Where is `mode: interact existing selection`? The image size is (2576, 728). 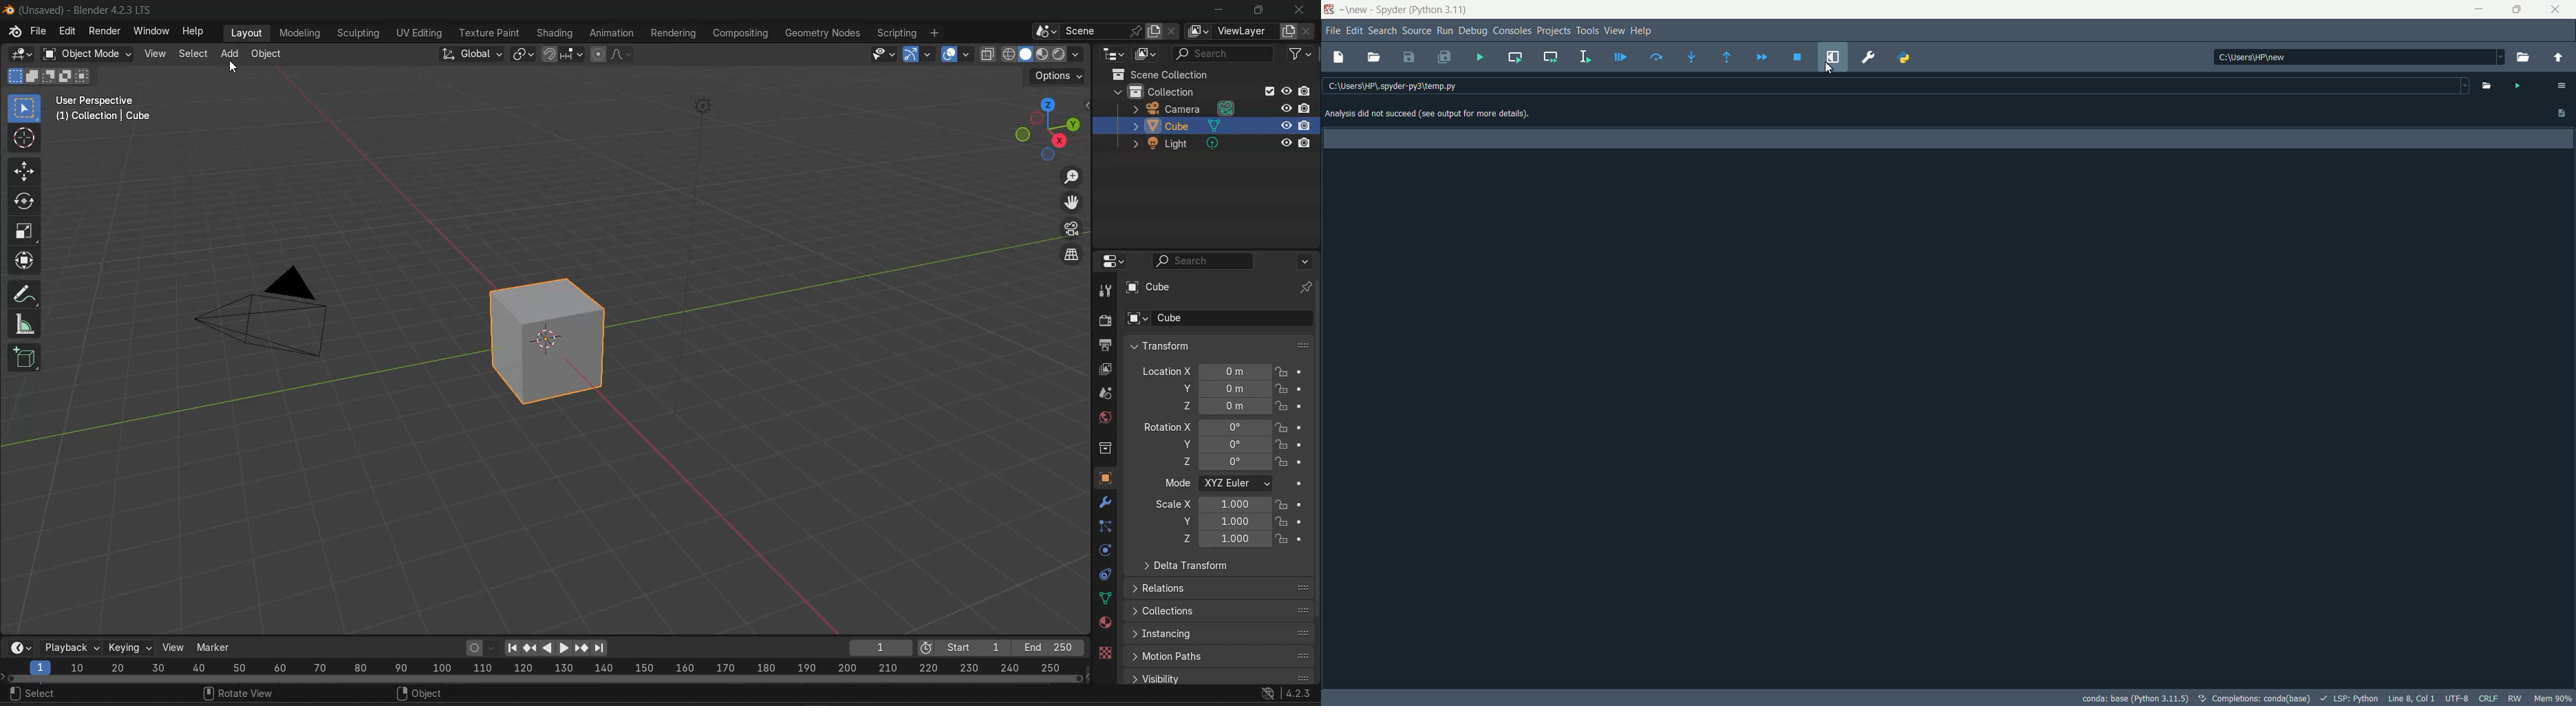
mode: interact existing selection is located at coordinates (84, 77).